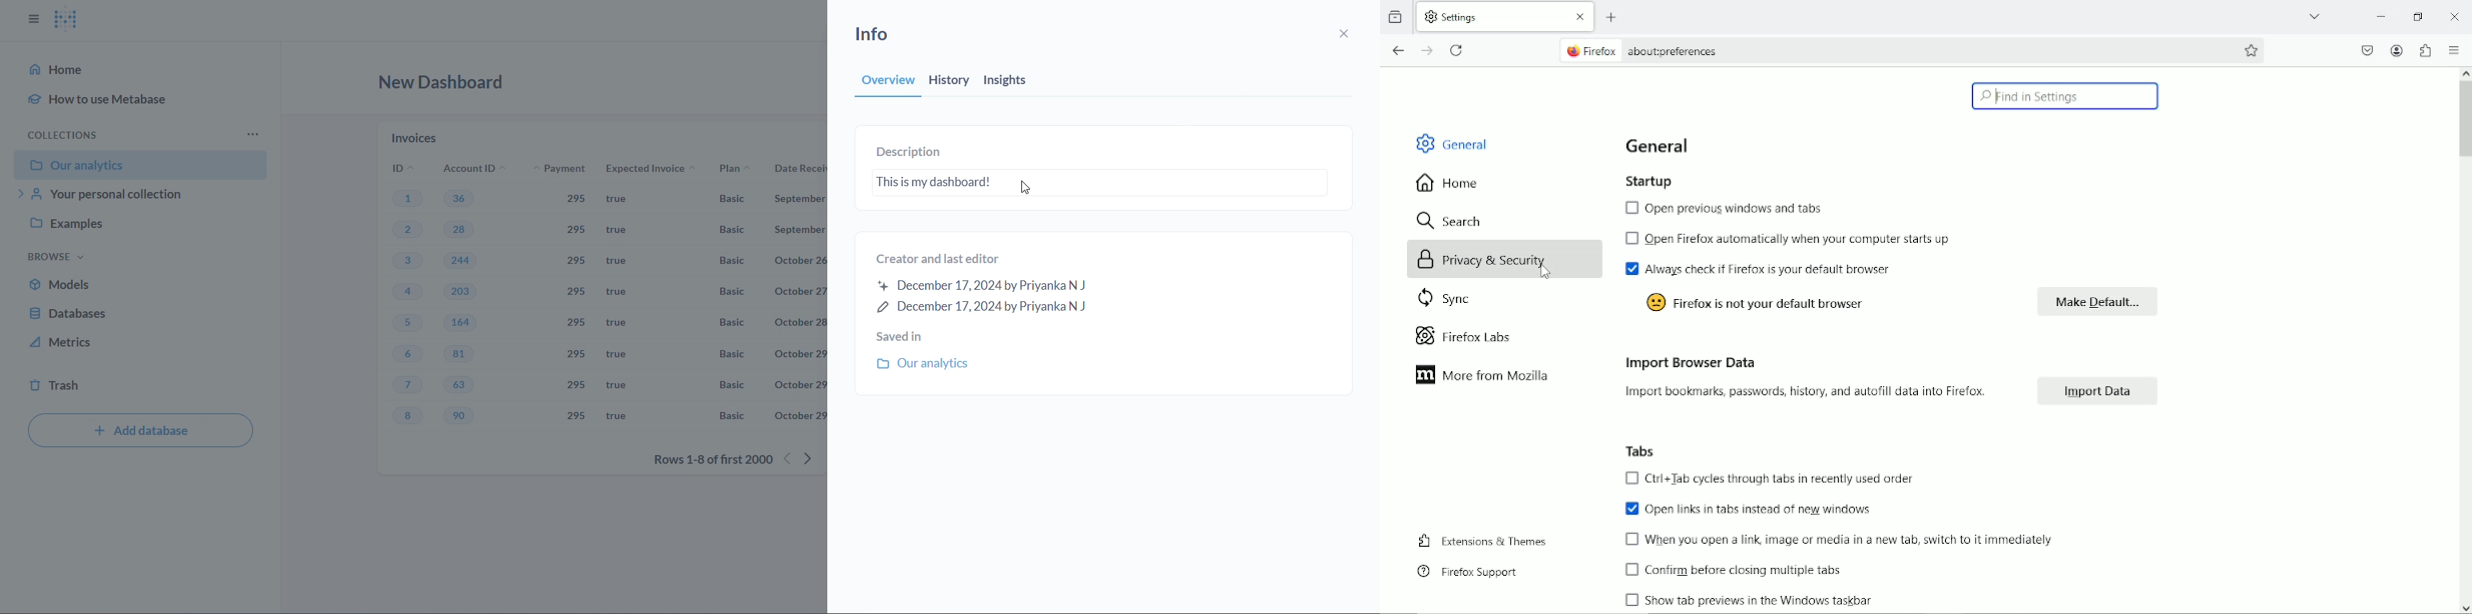 This screenshot has height=616, width=2492. I want to click on find in settings, so click(2065, 97).